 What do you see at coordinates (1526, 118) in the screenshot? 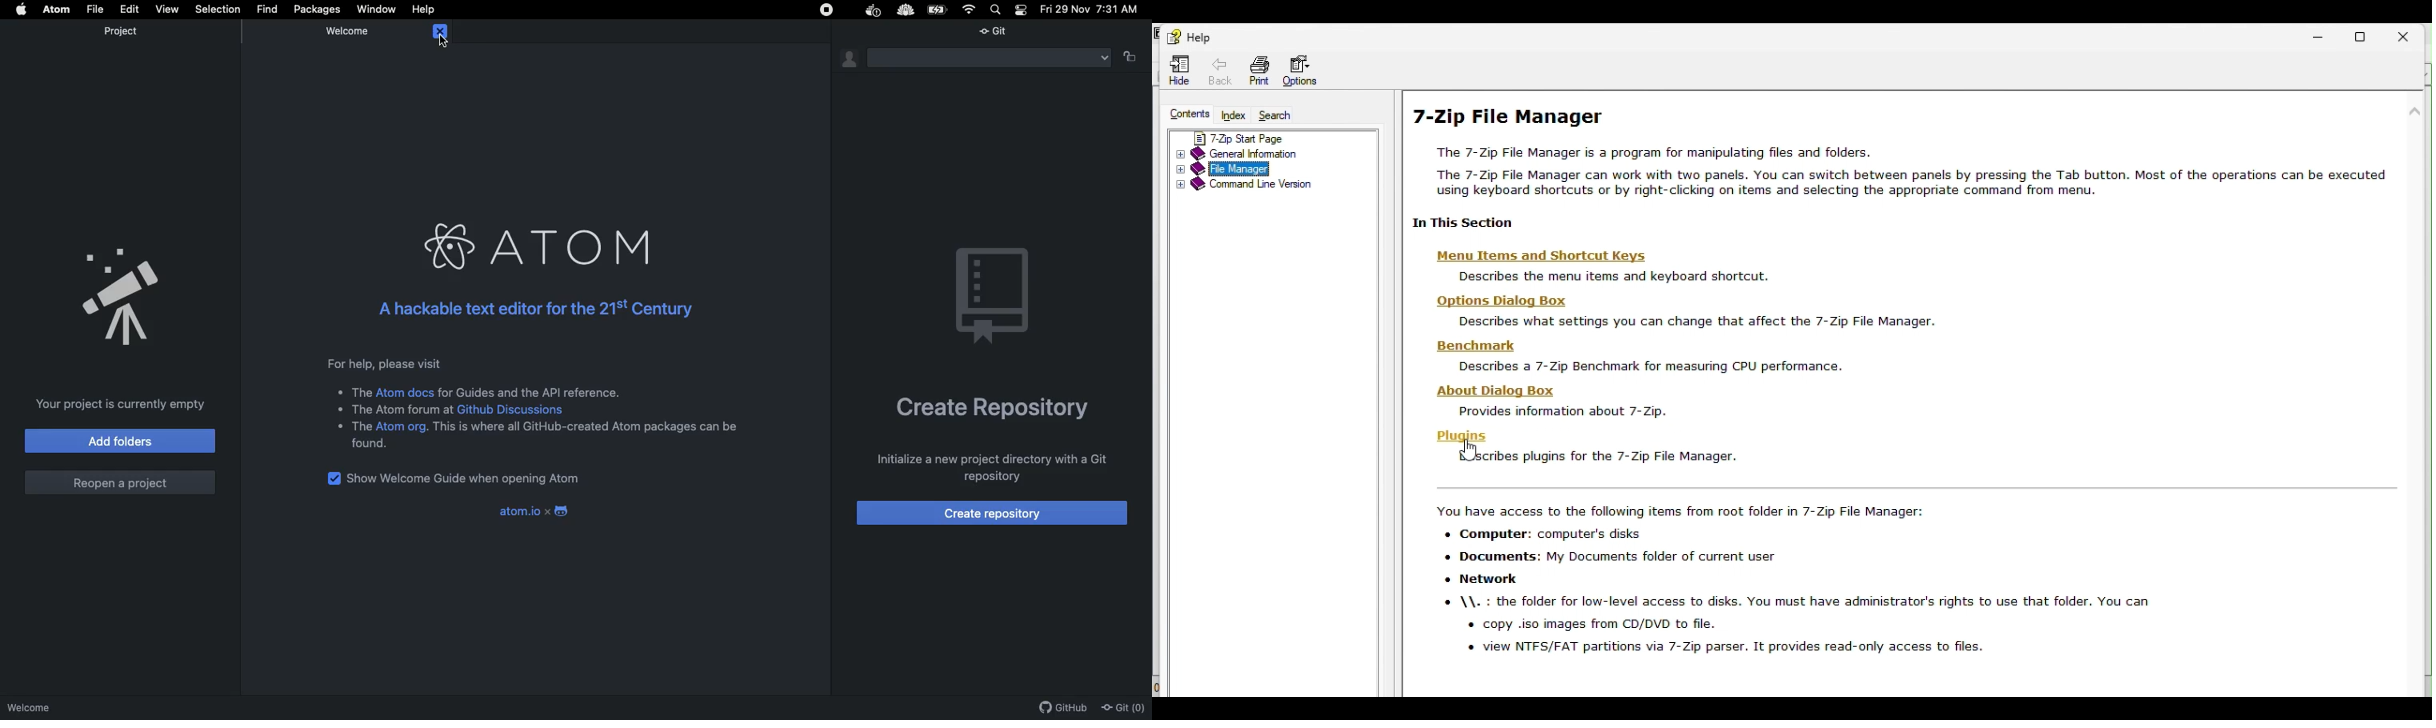
I see `7- zip file manager` at bounding box center [1526, 118].